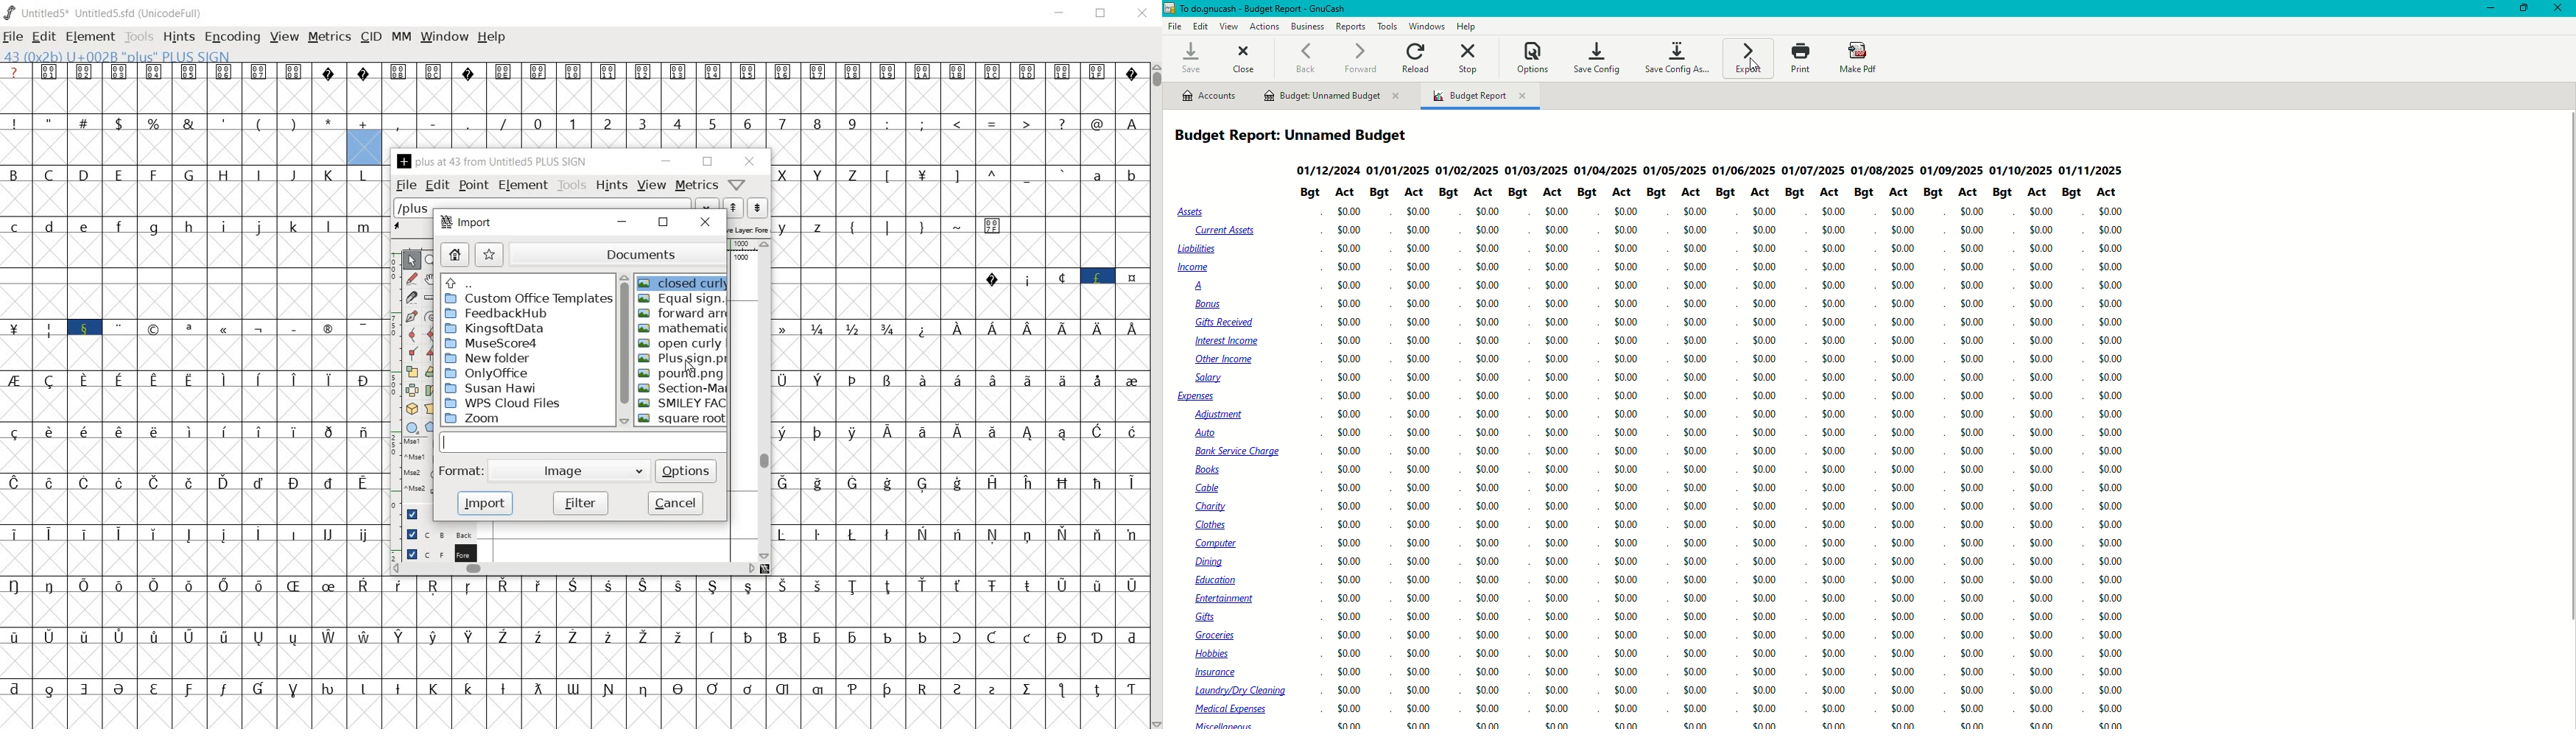 The height and width of the screenshot is (756, 2576). What do you see at coordinates (1009, 140) in the screenshot?
I see `ado de Lo LL 3 Lf LB LA` at bounding box center [1009, 140].